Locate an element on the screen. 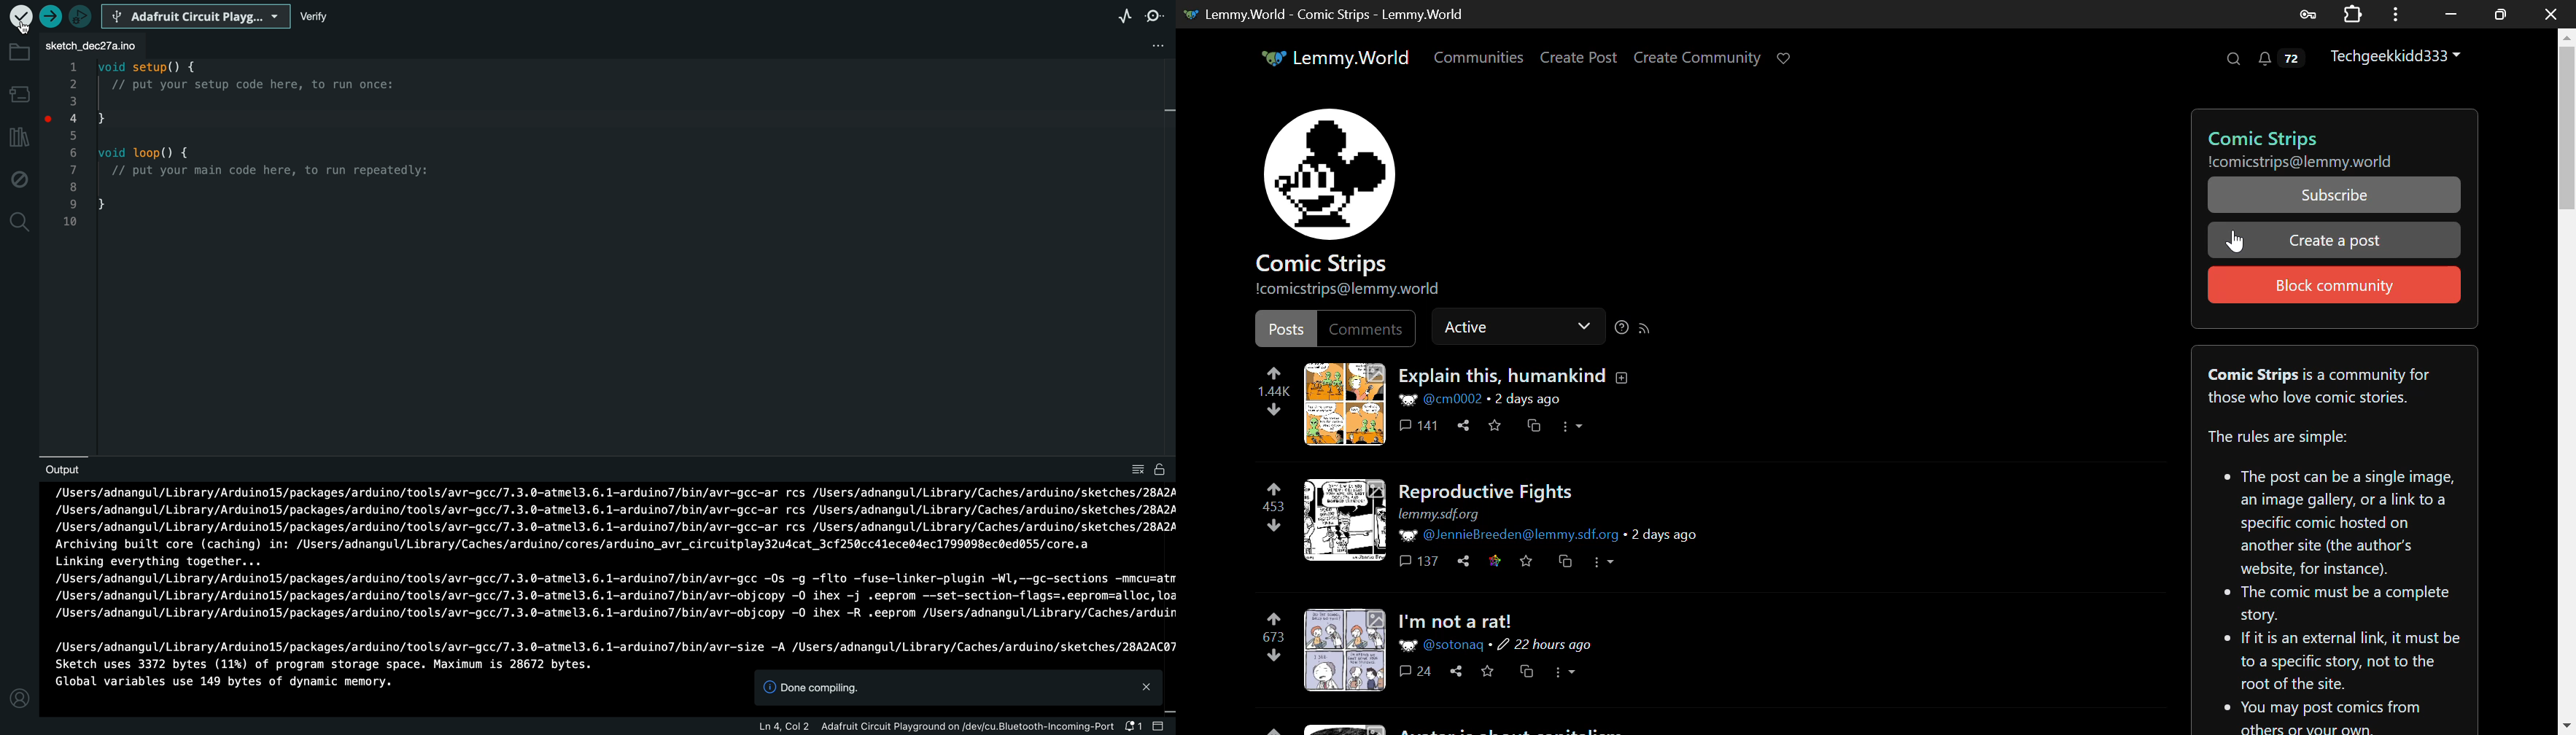 The height and width of the screenshot is (756, 2576). Post Media is located at coordinates (1345, 404).